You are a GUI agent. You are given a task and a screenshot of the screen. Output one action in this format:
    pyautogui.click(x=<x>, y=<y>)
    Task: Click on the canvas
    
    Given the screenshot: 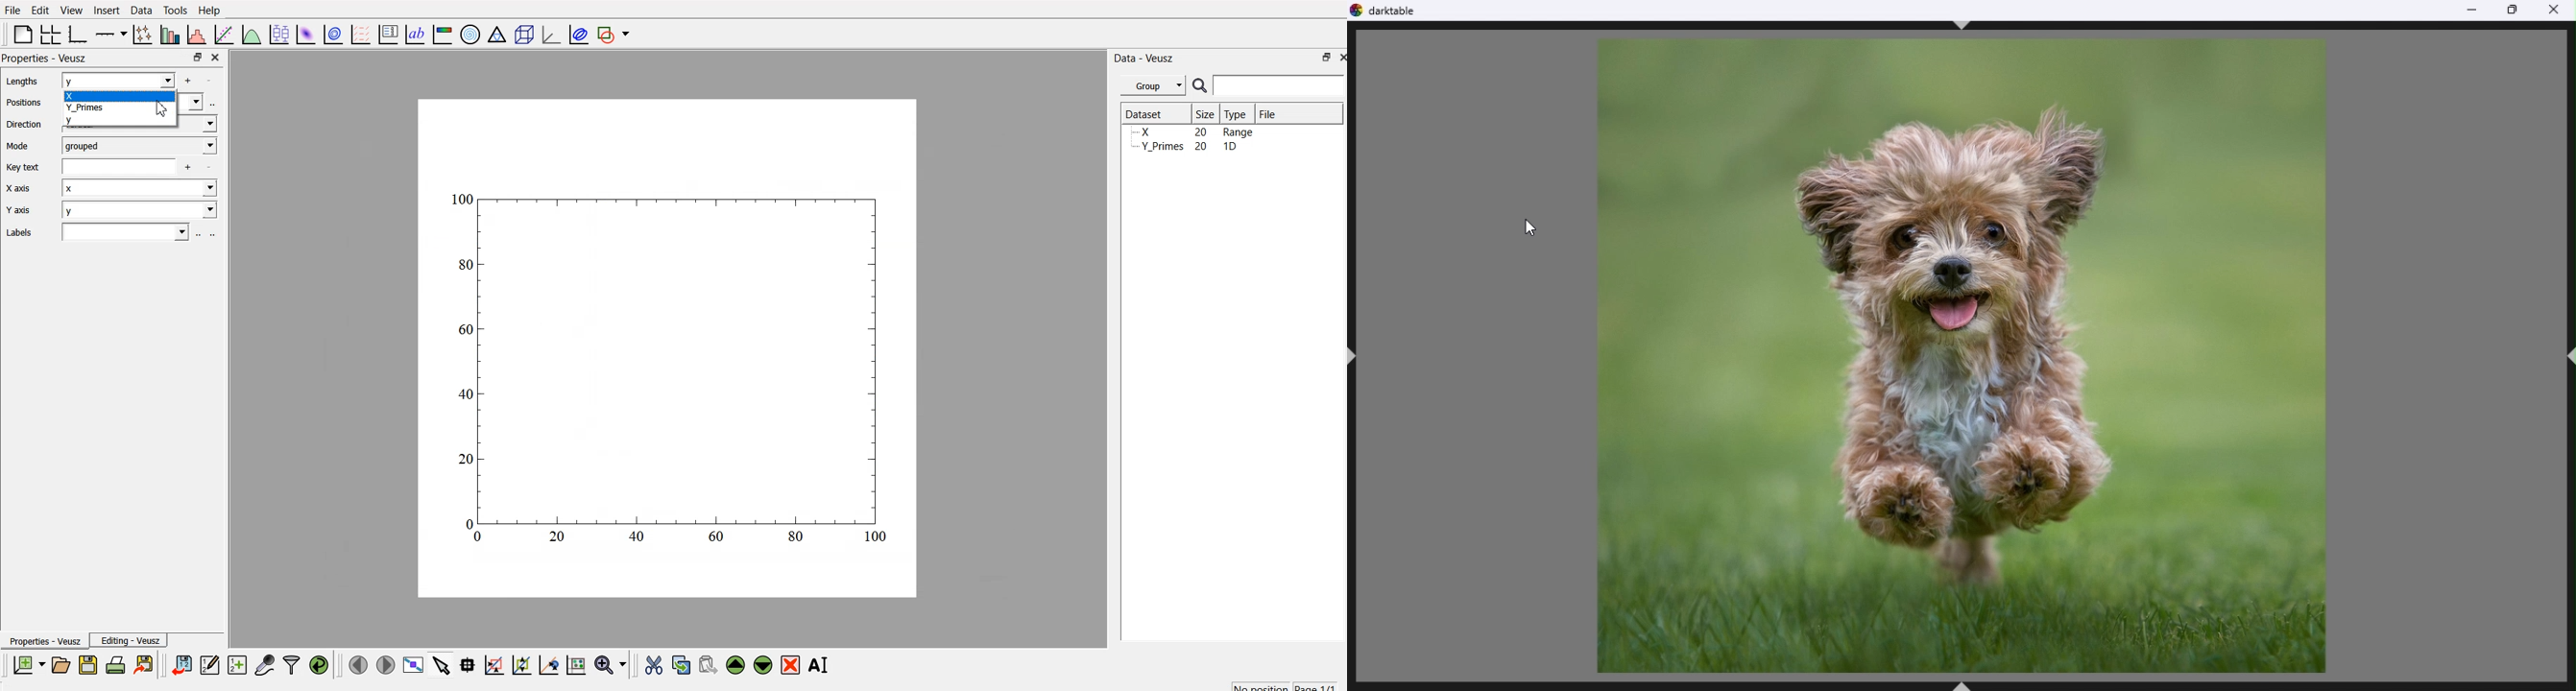 What is the action you would take?
    pyautogui.click(x=667, y=349)
    